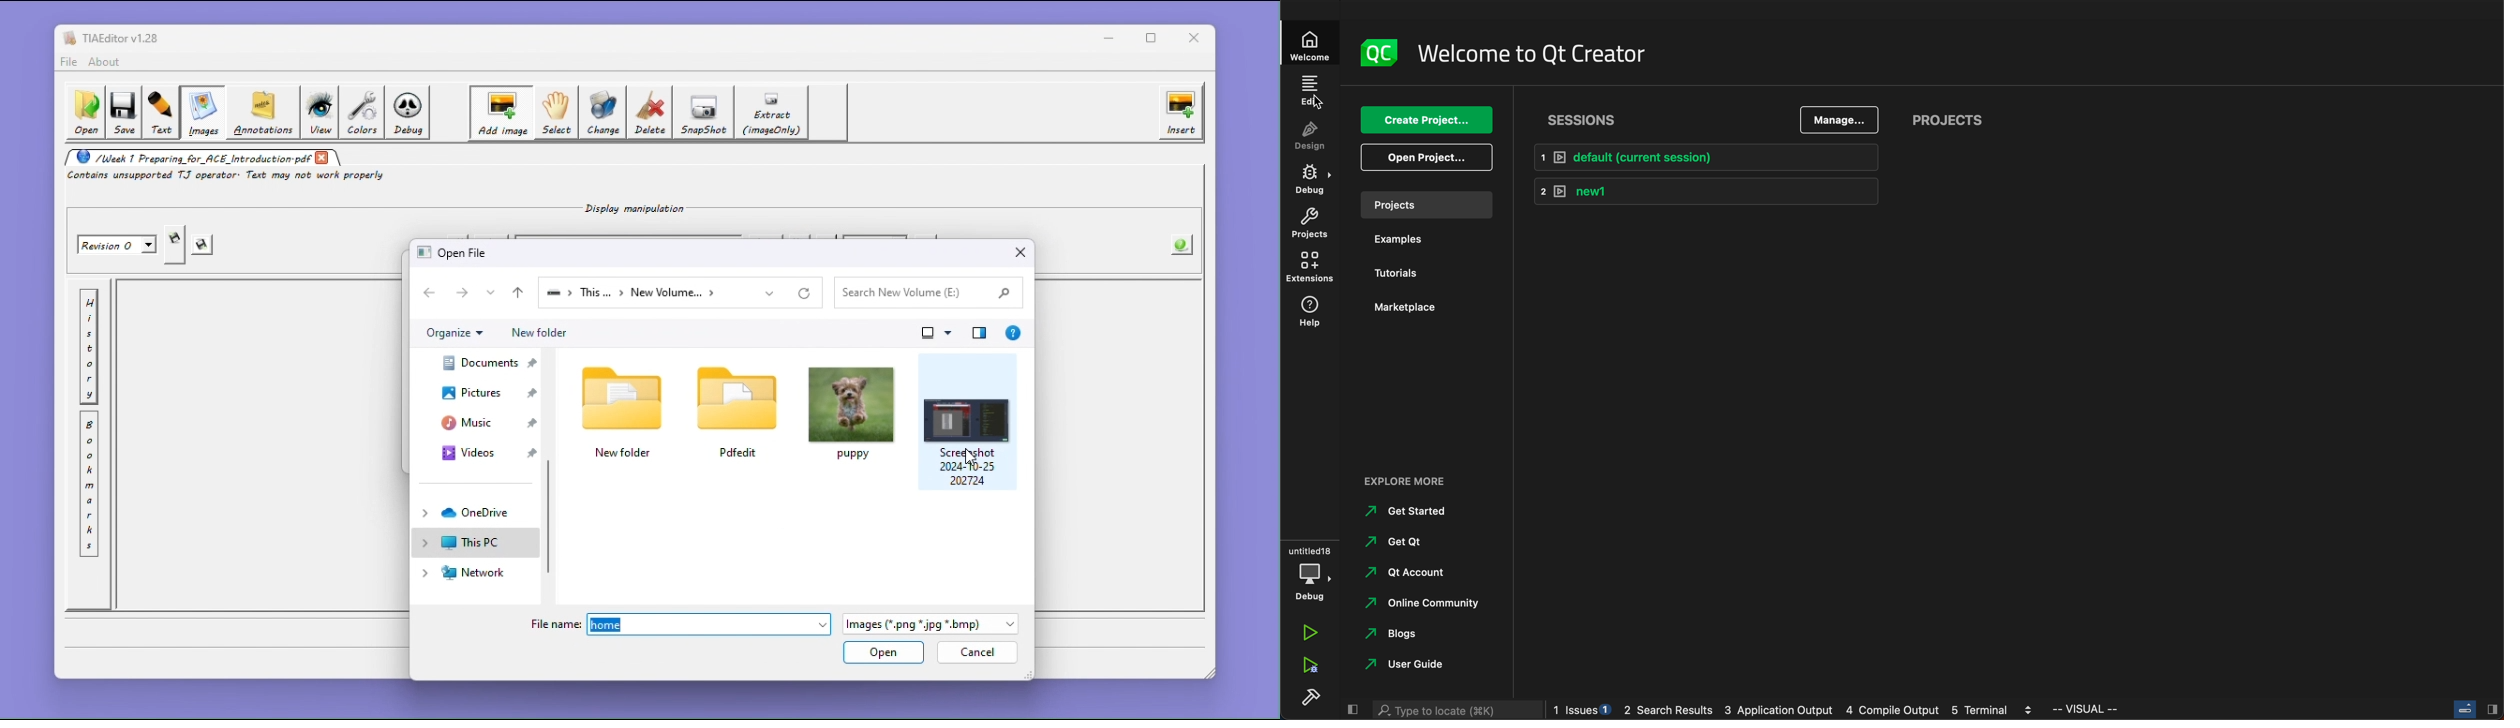  I want to click on Cursor, so click(1318, 103).